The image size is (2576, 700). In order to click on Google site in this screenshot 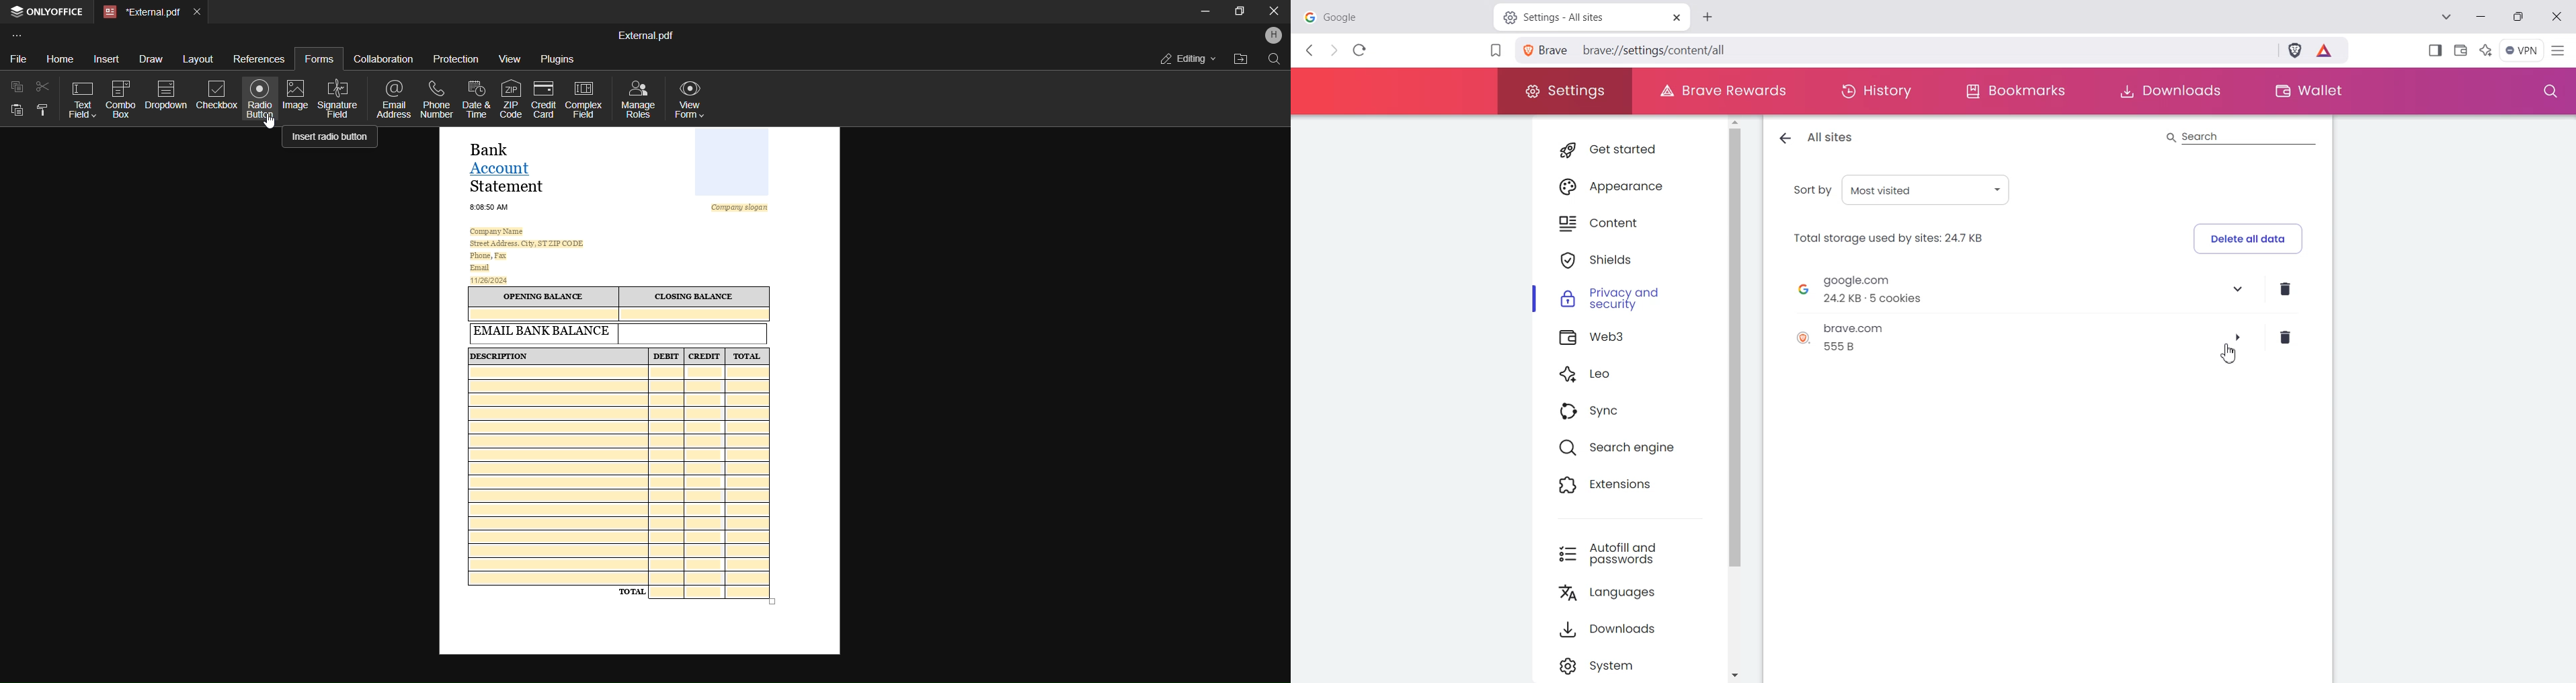, I will do `click(2021, 291)`.